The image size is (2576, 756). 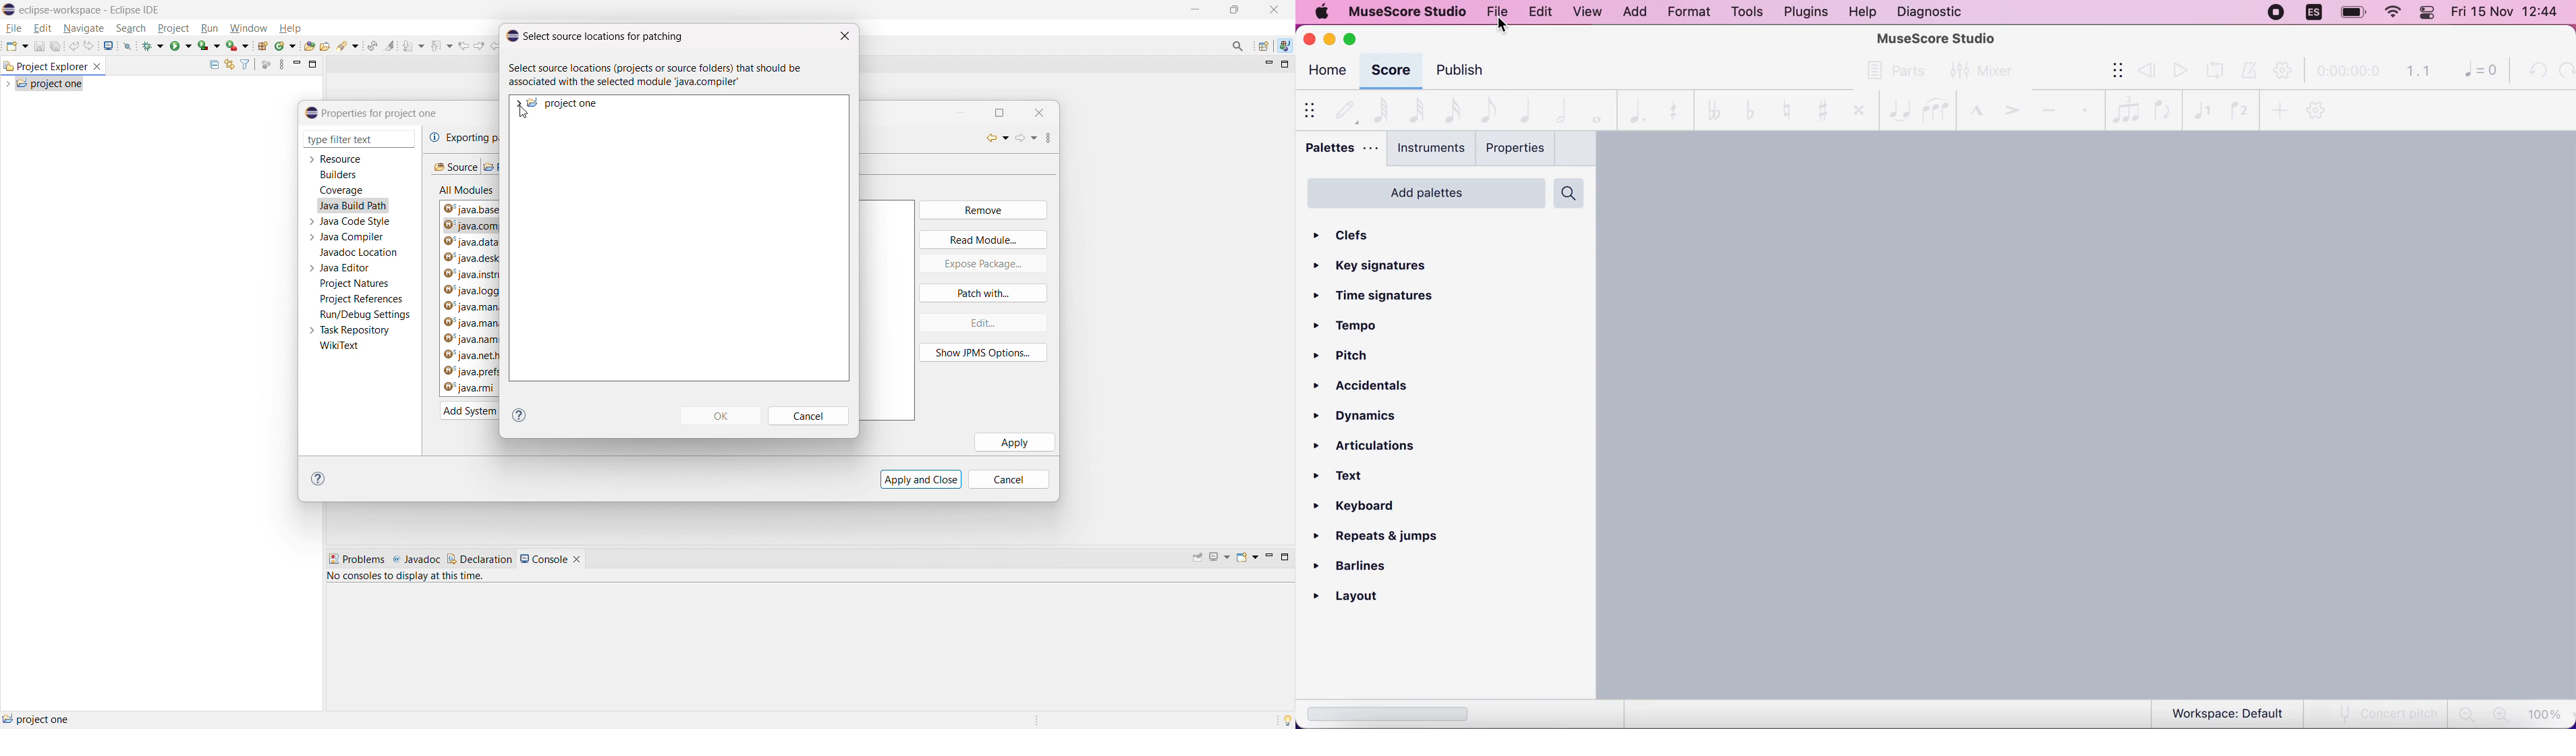 What do you see at coordinates (525, 115) in the screenshot?
I see `cursor ` at bounding box center [525, 115].